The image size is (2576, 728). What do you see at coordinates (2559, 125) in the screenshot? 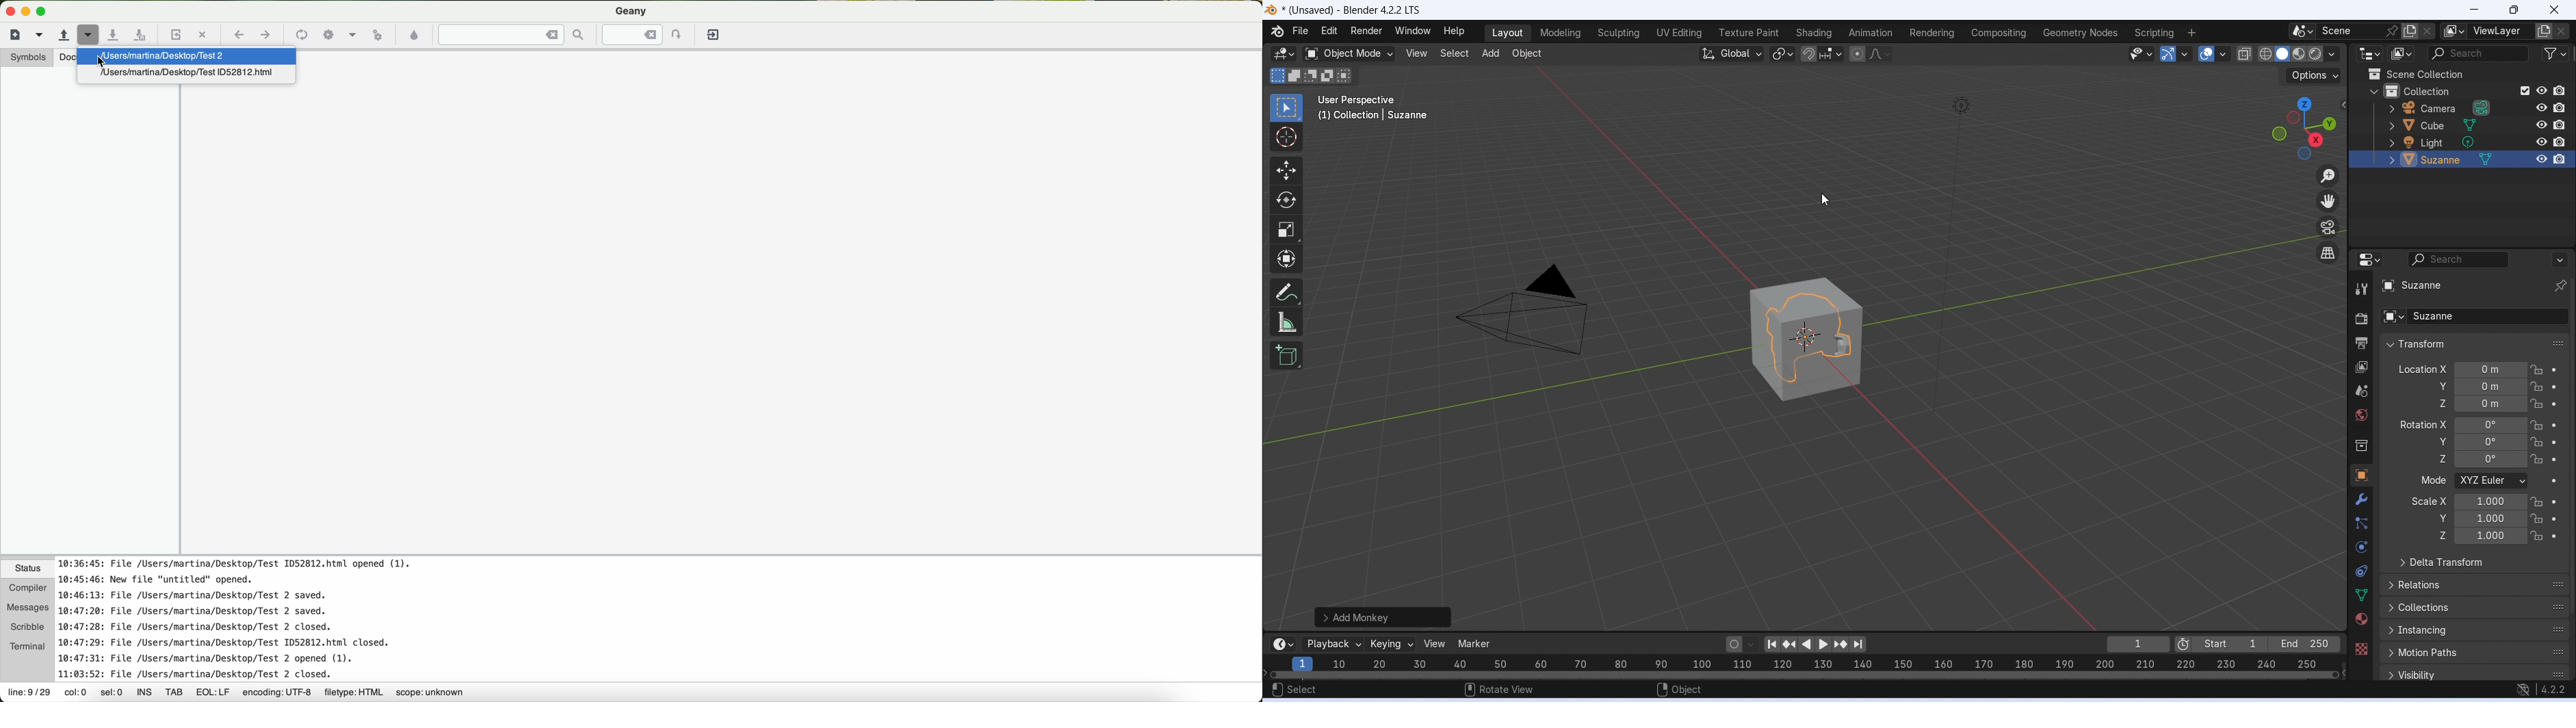
I see `disable in renders` at bounding box center [2559, 125].